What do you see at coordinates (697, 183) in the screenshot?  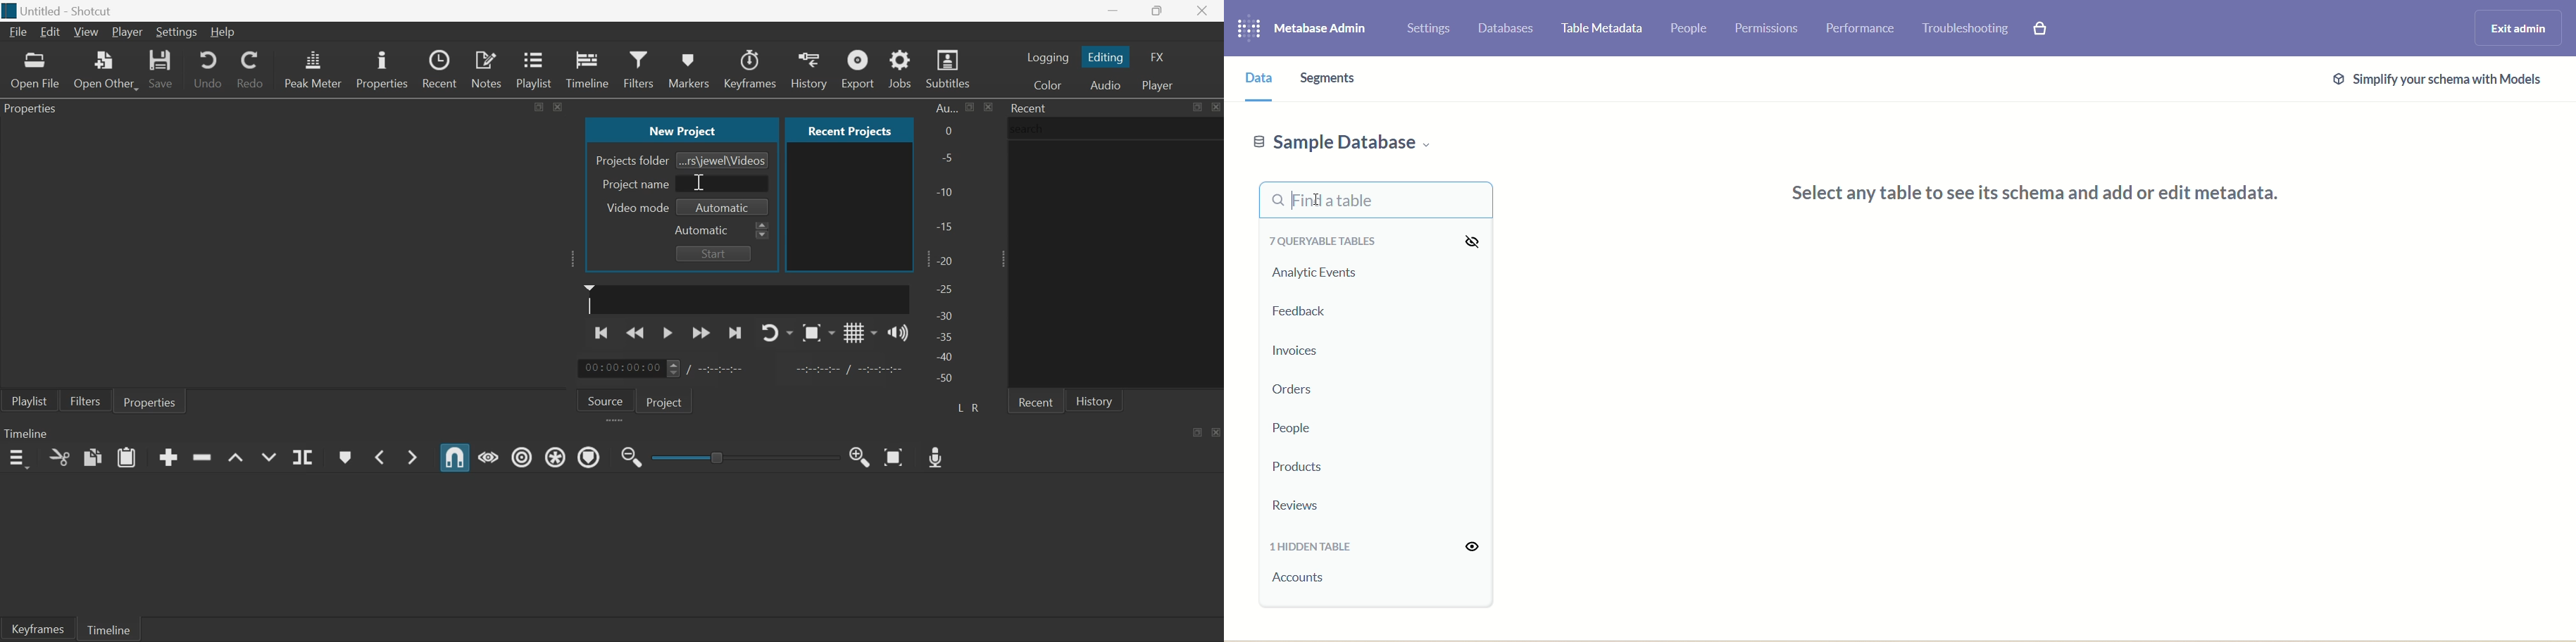 I see `Cursor` at bounding box center [697, 183].